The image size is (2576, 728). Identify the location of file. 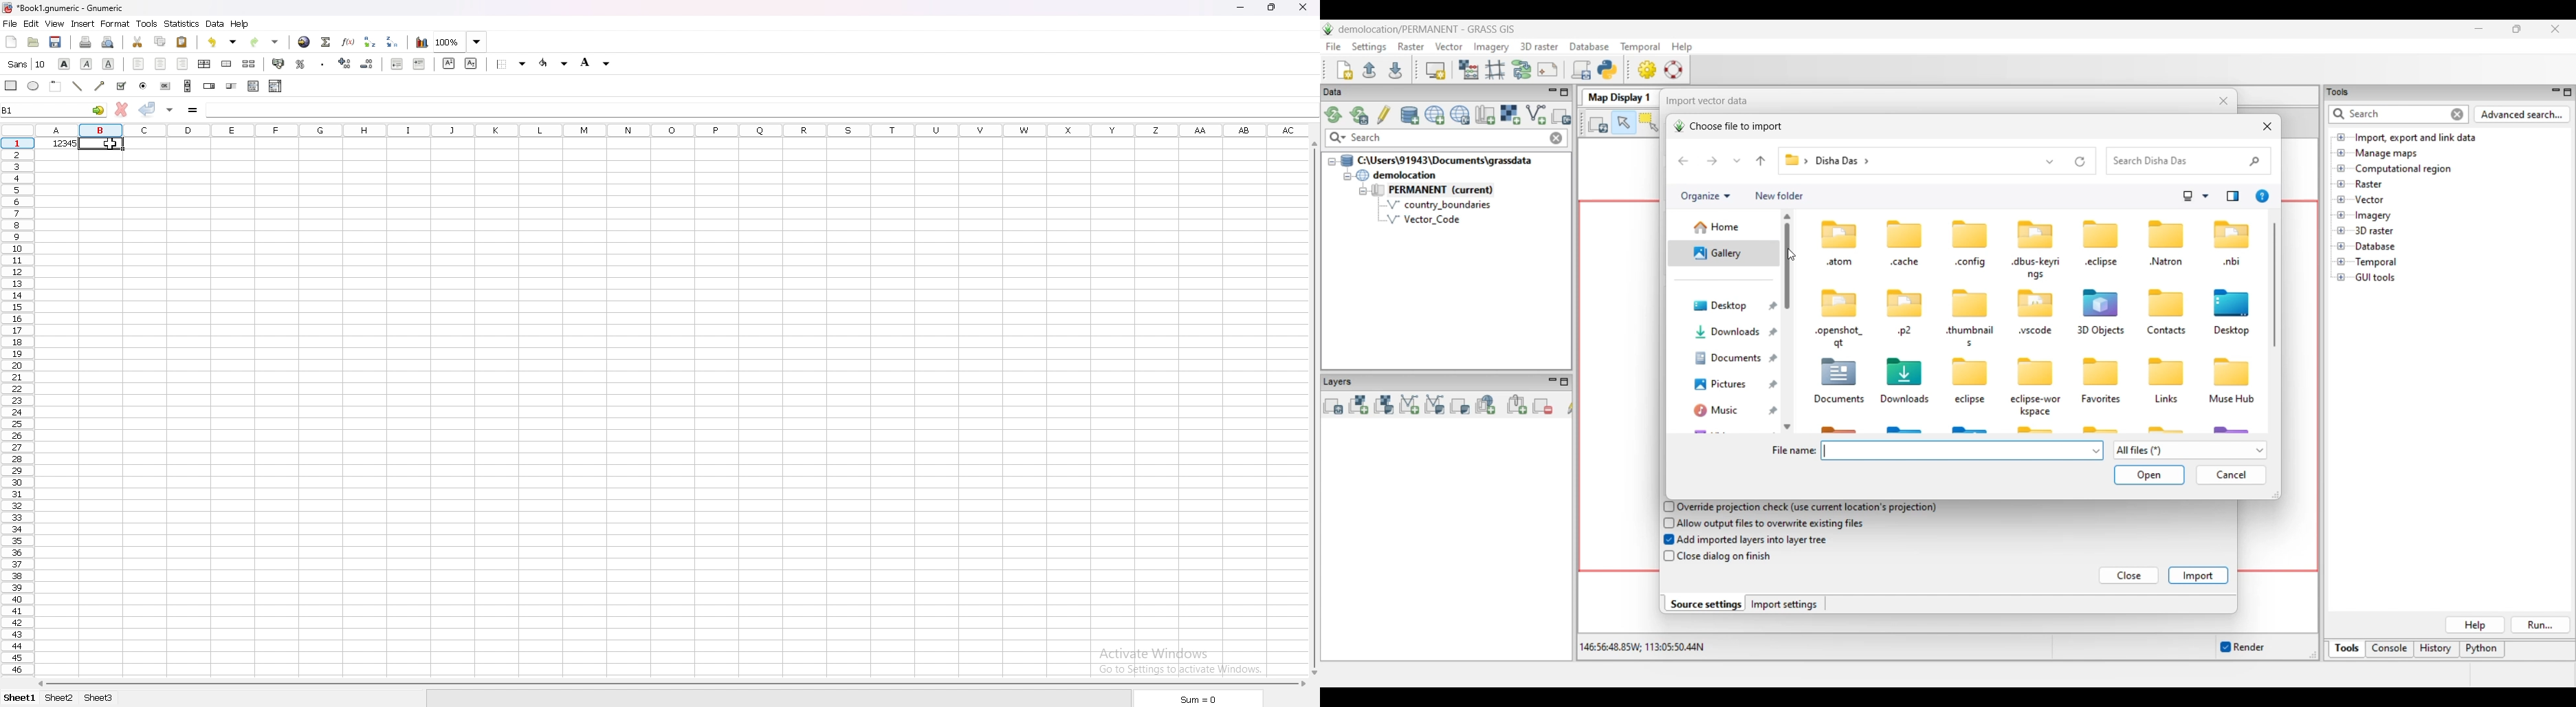
(10, 24).